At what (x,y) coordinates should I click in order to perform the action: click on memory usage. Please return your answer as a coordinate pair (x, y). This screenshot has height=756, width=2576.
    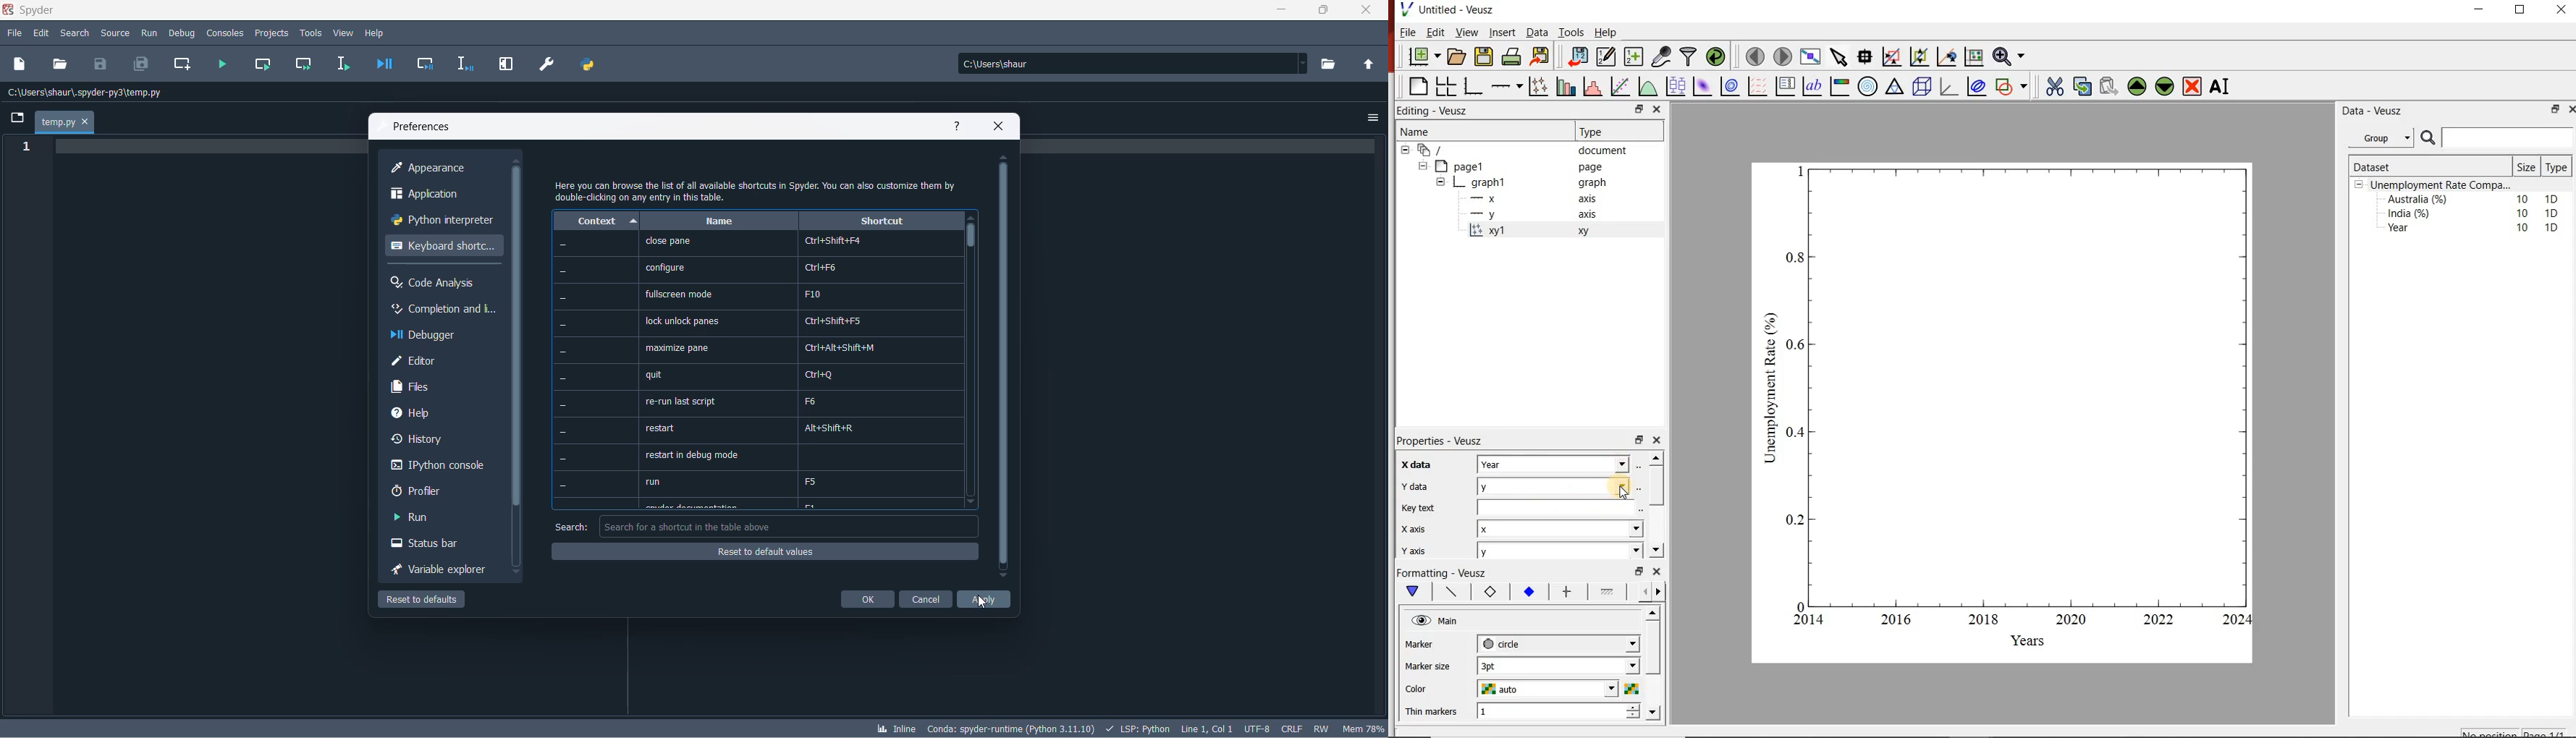
    Looking at the image, I should click on (1365, 729).